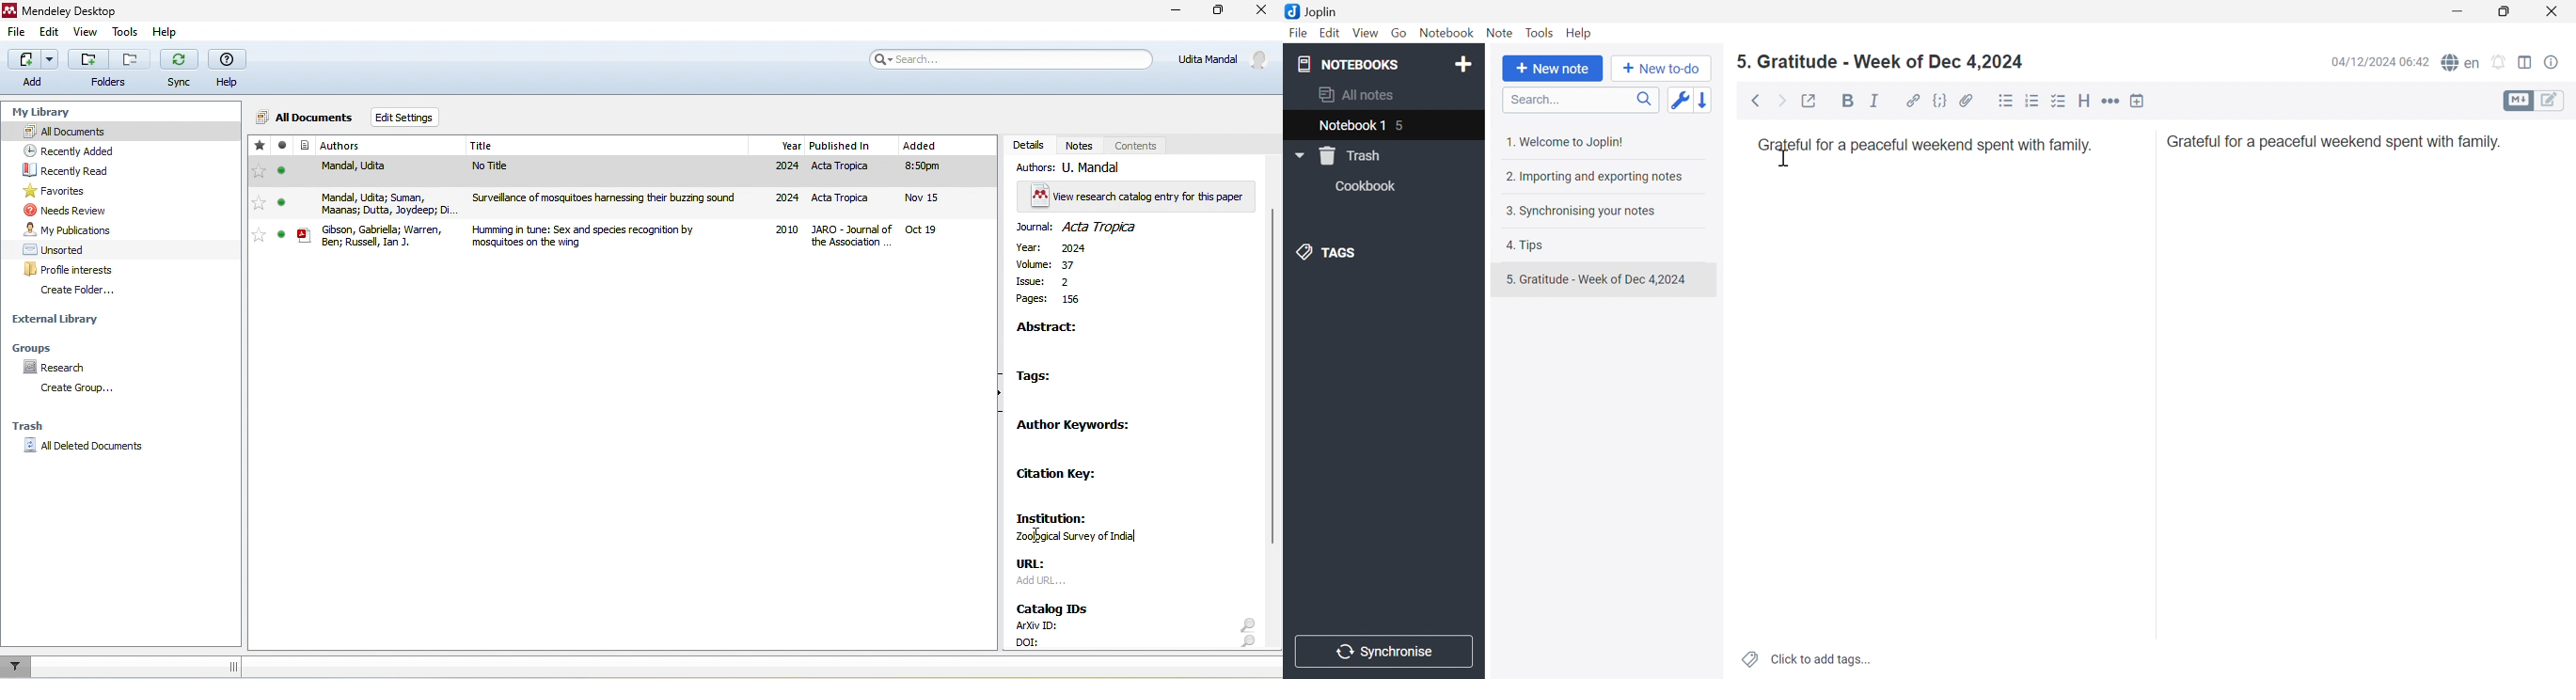 The image size is (2576, 700). Describe the element at coordinates (17, 667) in the screenshot. I see `filter` at that location.